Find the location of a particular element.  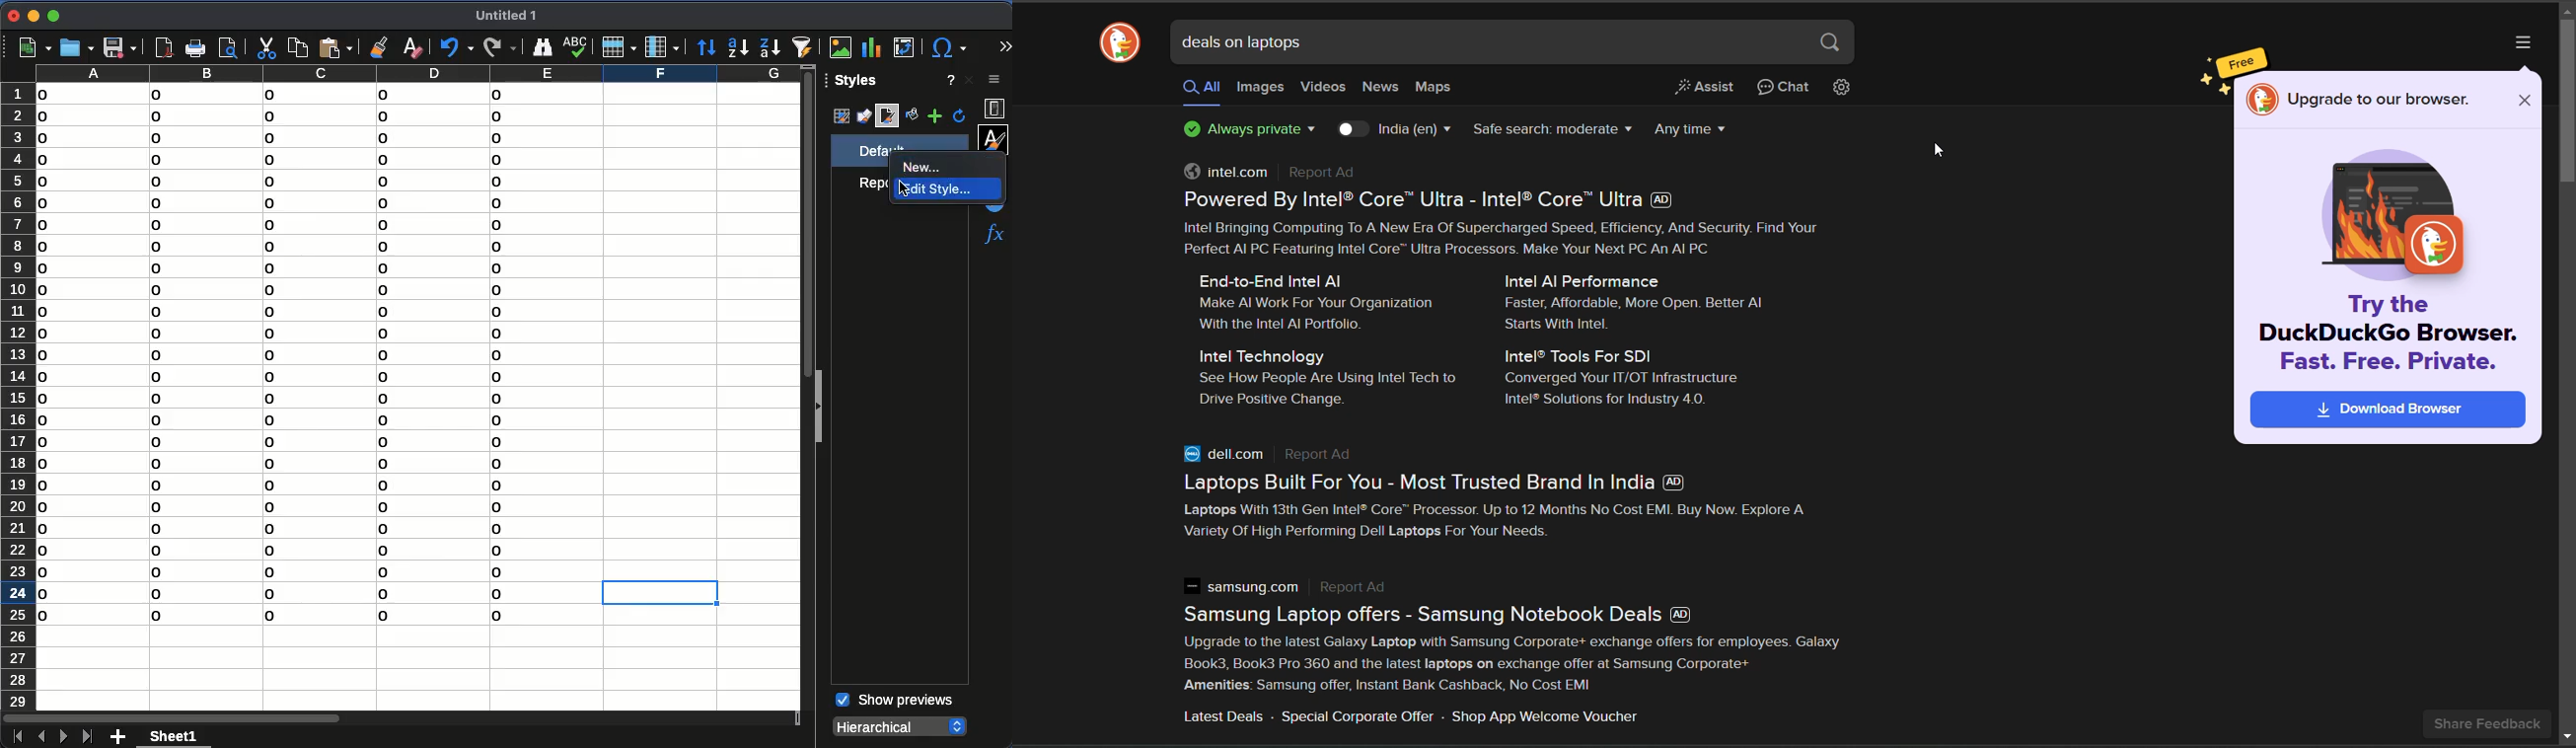

clear formatting is located at coordinates (414, 46).